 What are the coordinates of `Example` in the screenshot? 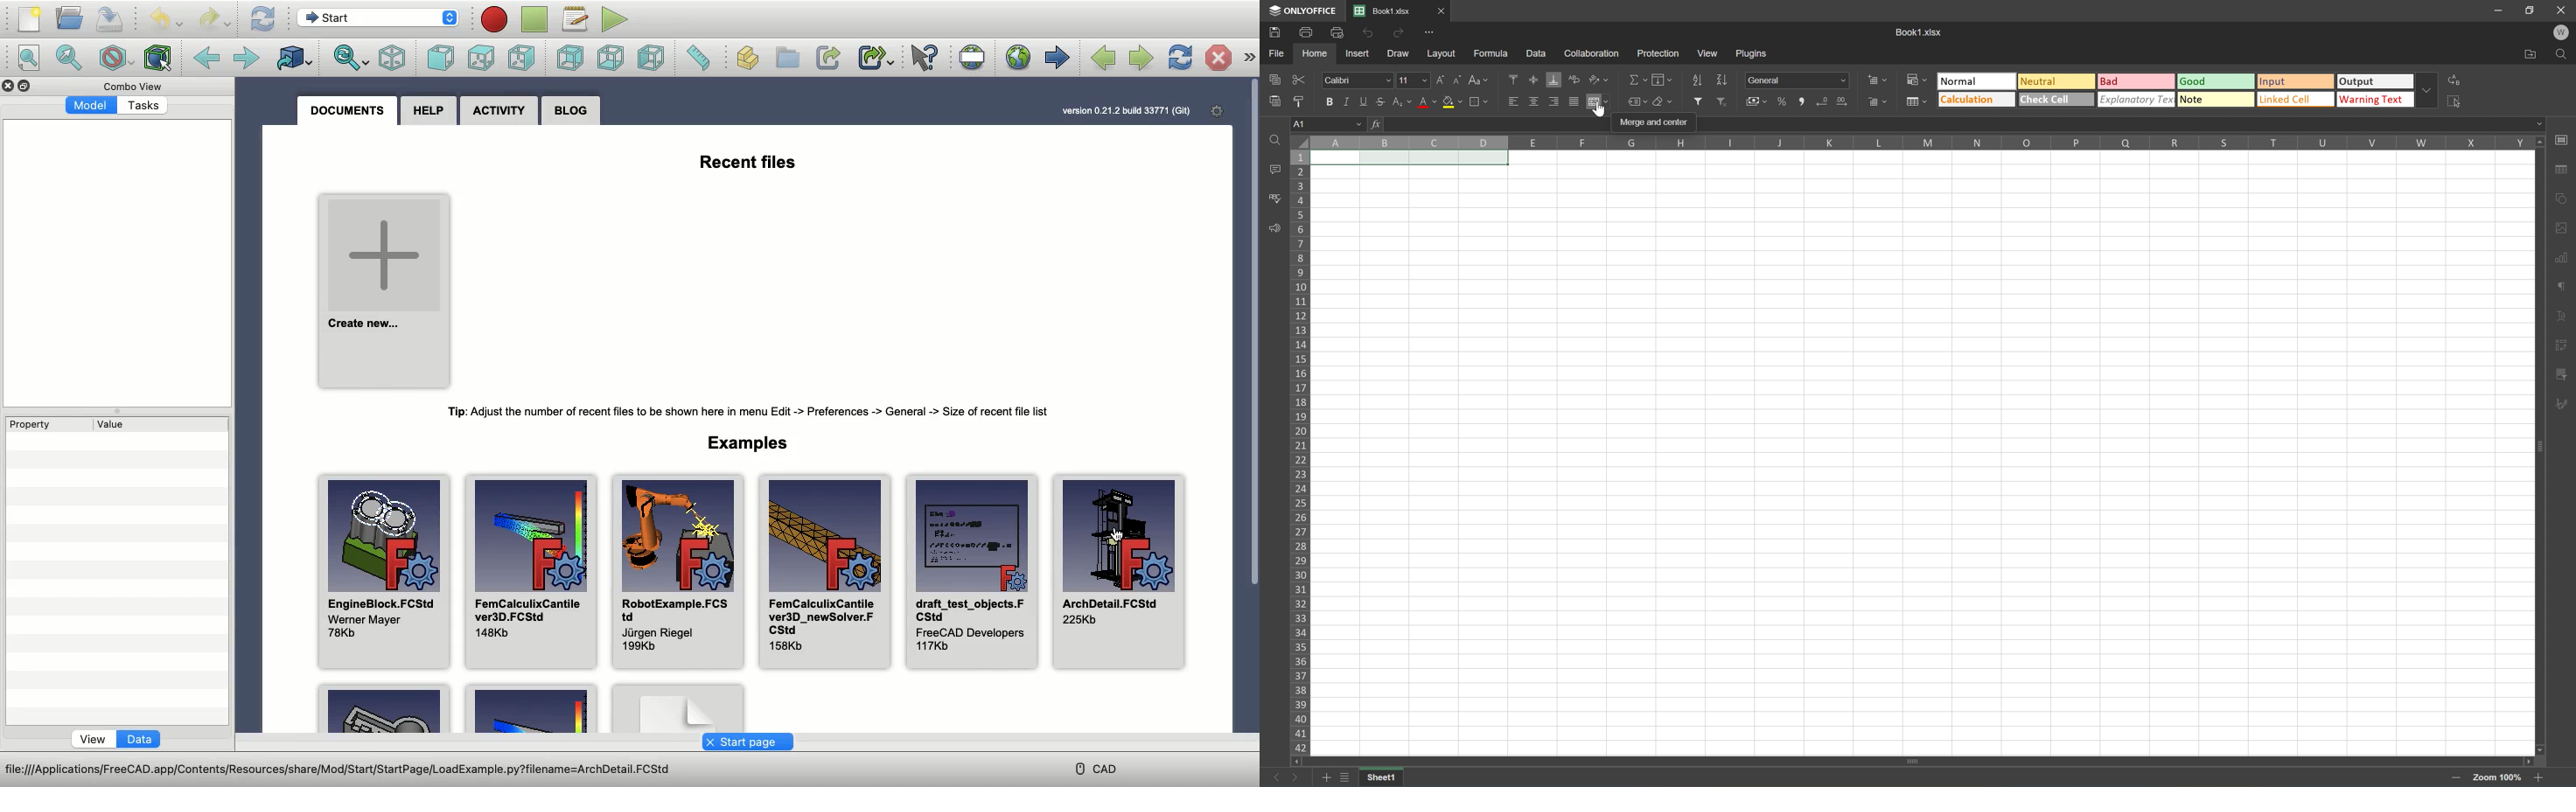 It's located at (529, 708).